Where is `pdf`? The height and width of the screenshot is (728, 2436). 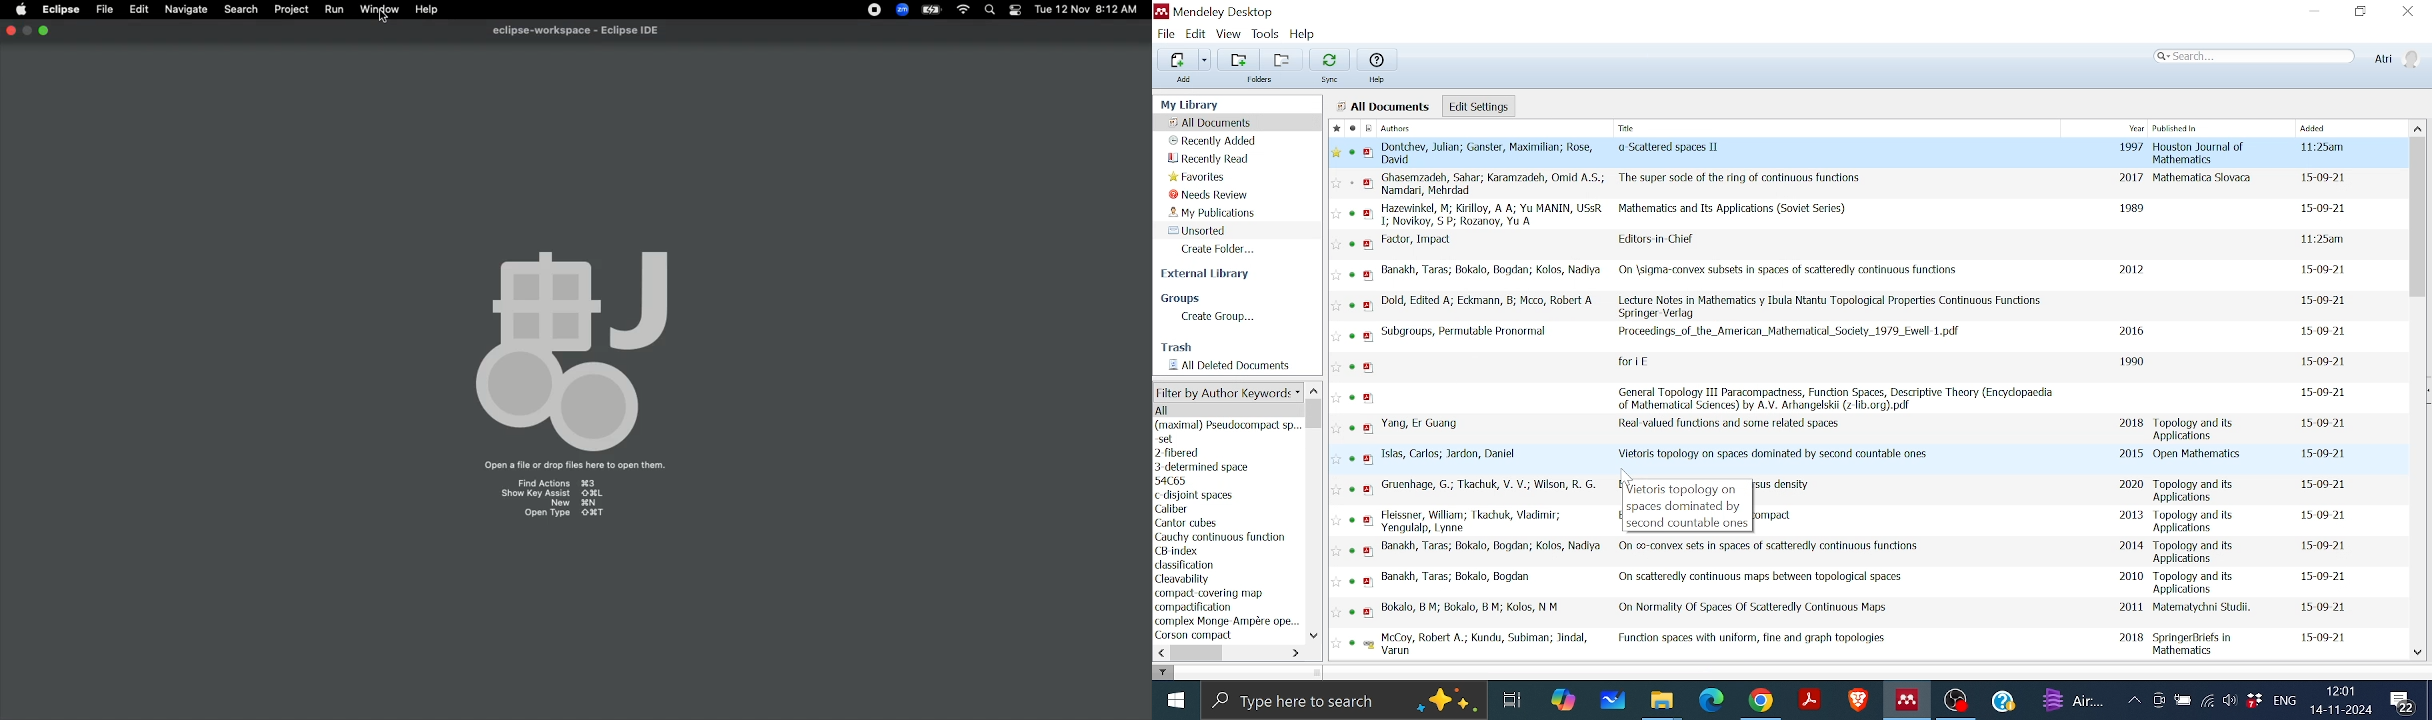 pdf is located at coordinates (1368, 215).